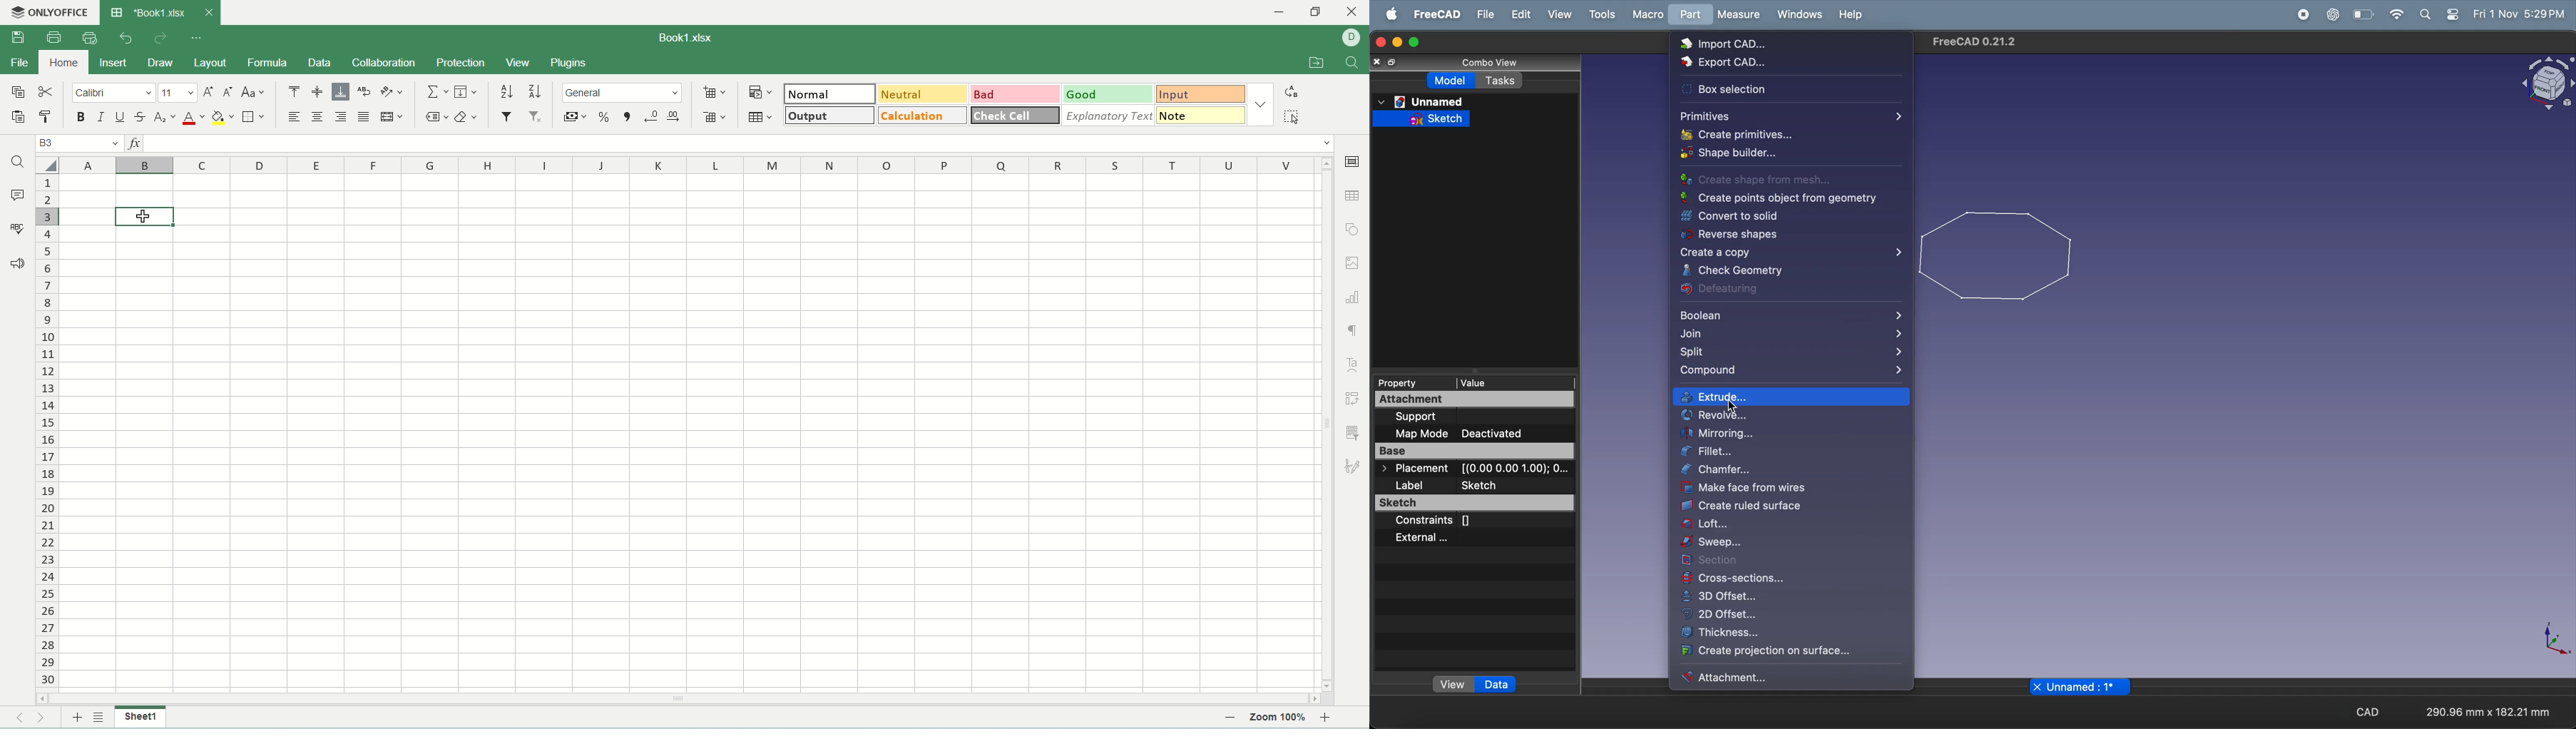  I want to click on select all, so click(1296, 117).